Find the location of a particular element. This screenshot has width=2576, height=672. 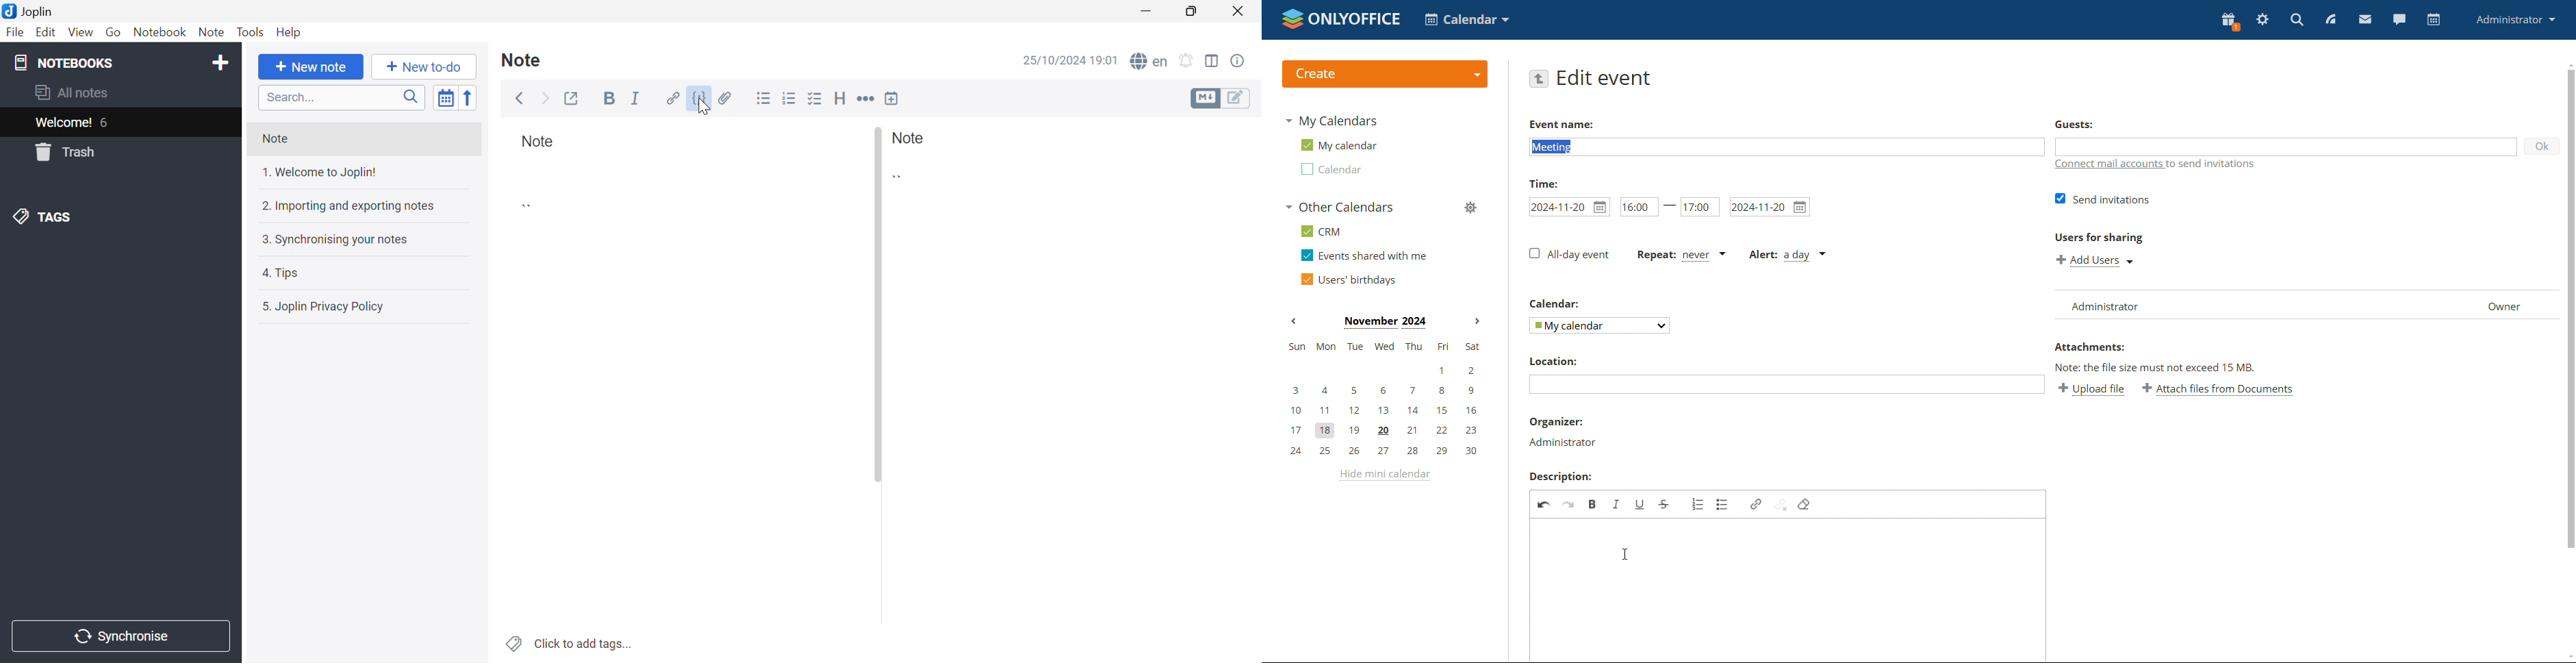

Toggle sort order field: updated date -> created date is located at coordinates (445, 97).